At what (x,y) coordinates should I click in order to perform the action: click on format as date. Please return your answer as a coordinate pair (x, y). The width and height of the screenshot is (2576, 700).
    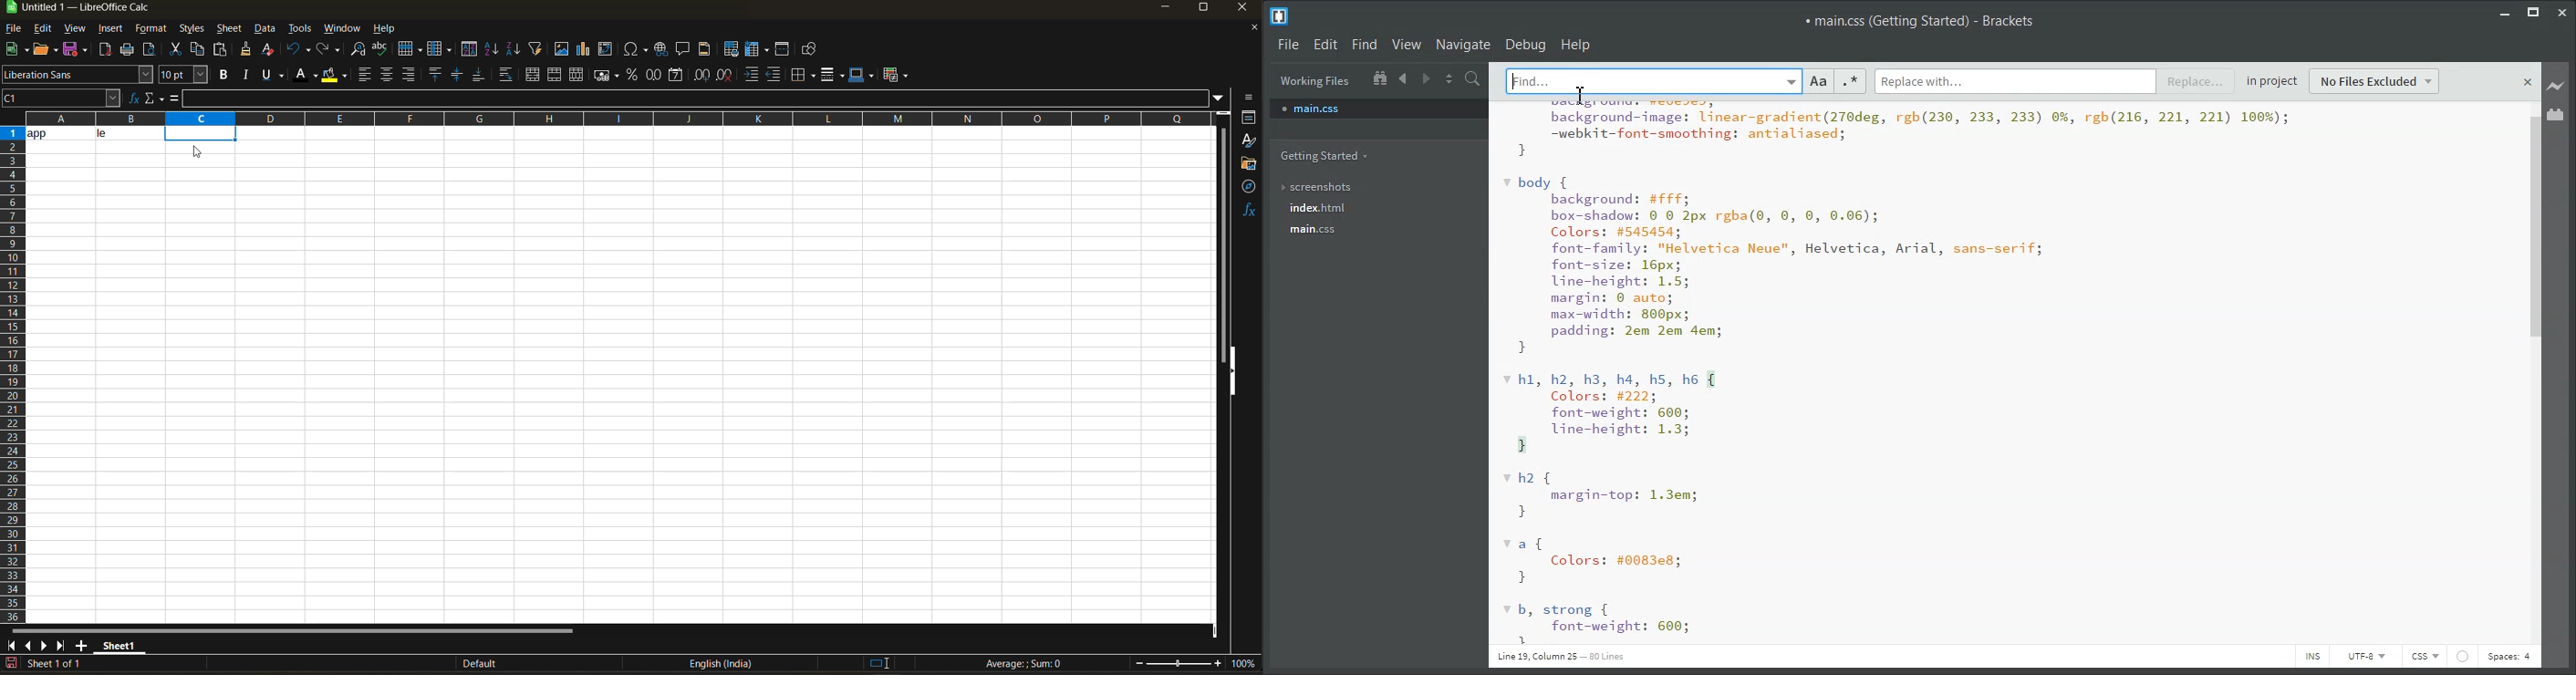
    Looking at the image, I should click on (679, 76).